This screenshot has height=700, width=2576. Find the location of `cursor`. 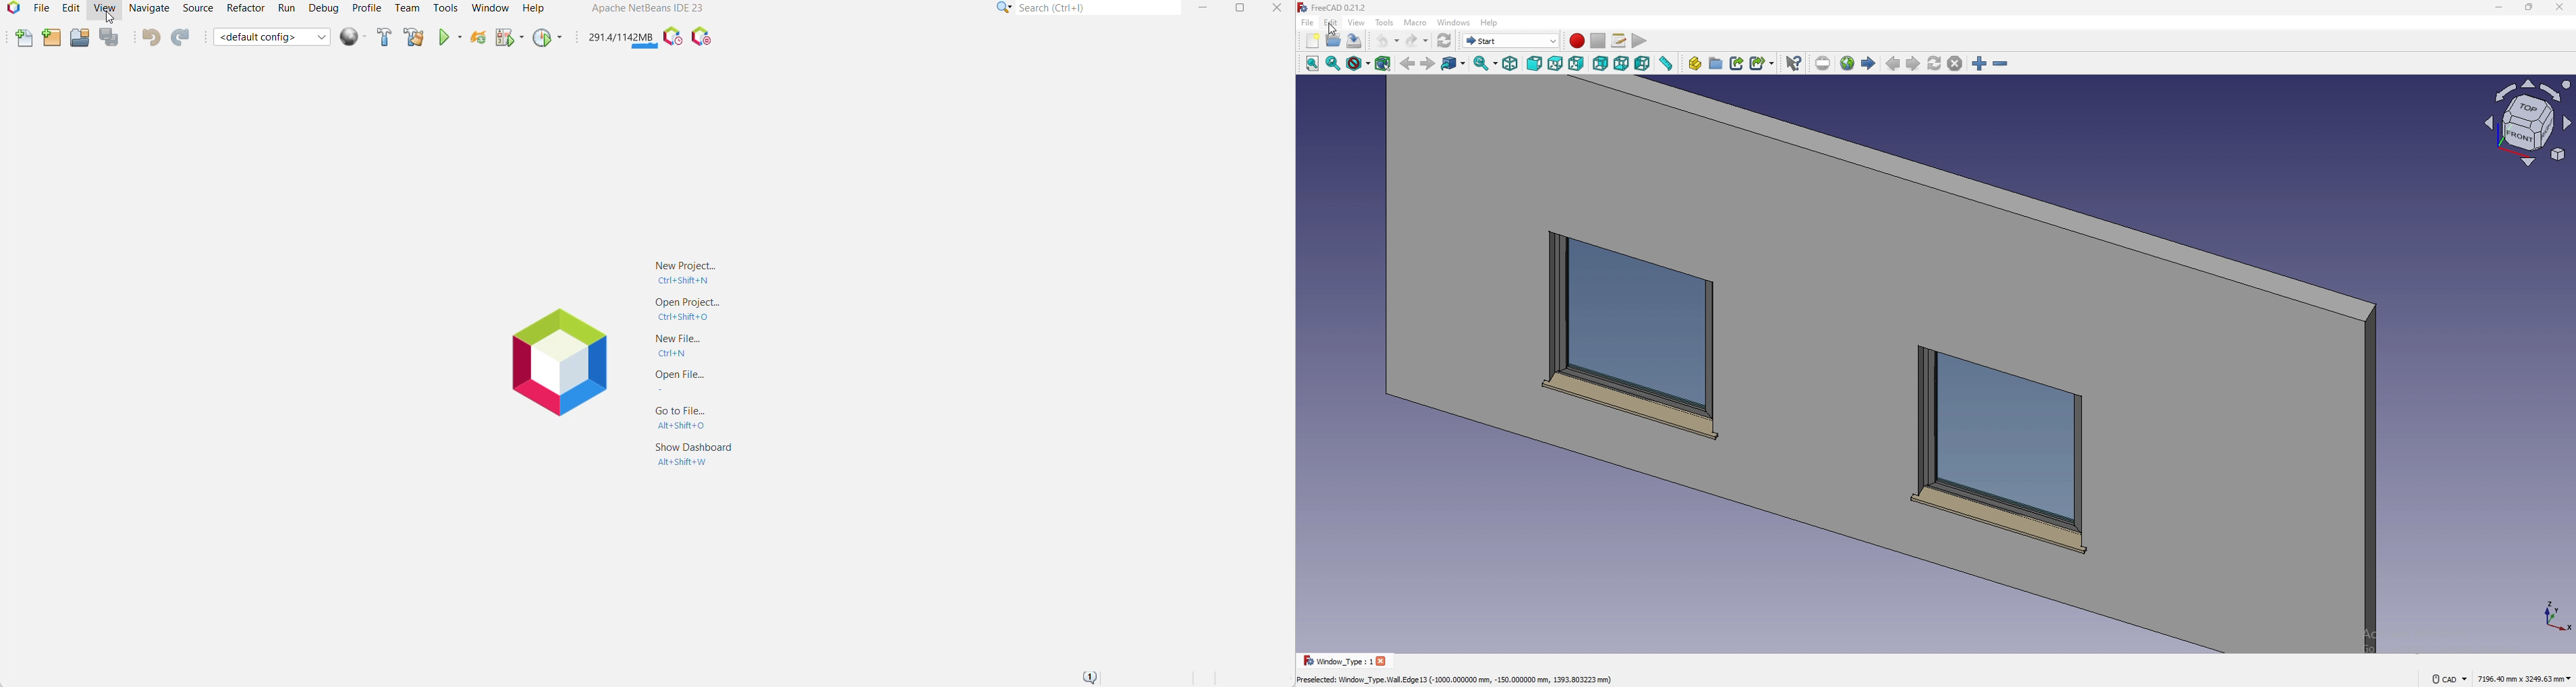

cursor is located at coordinates (1334, 31).